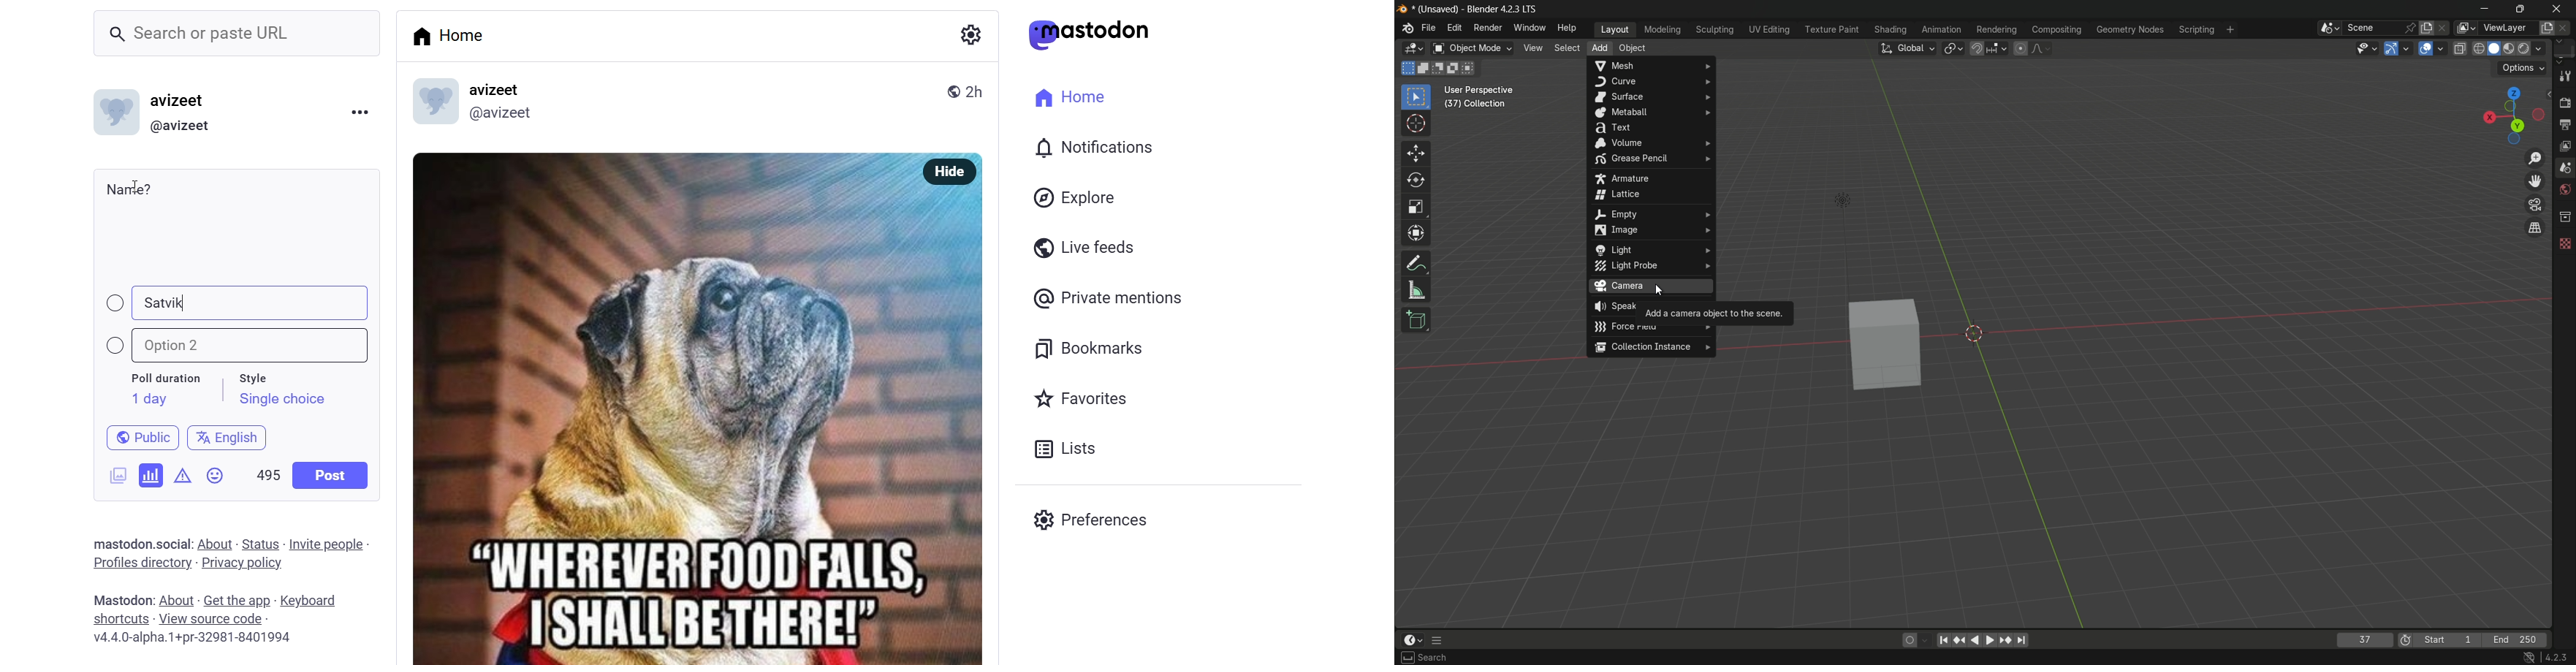 The width and height of the screenshot is (2576, 672). I want to click on material preview, so click(2513, 49).